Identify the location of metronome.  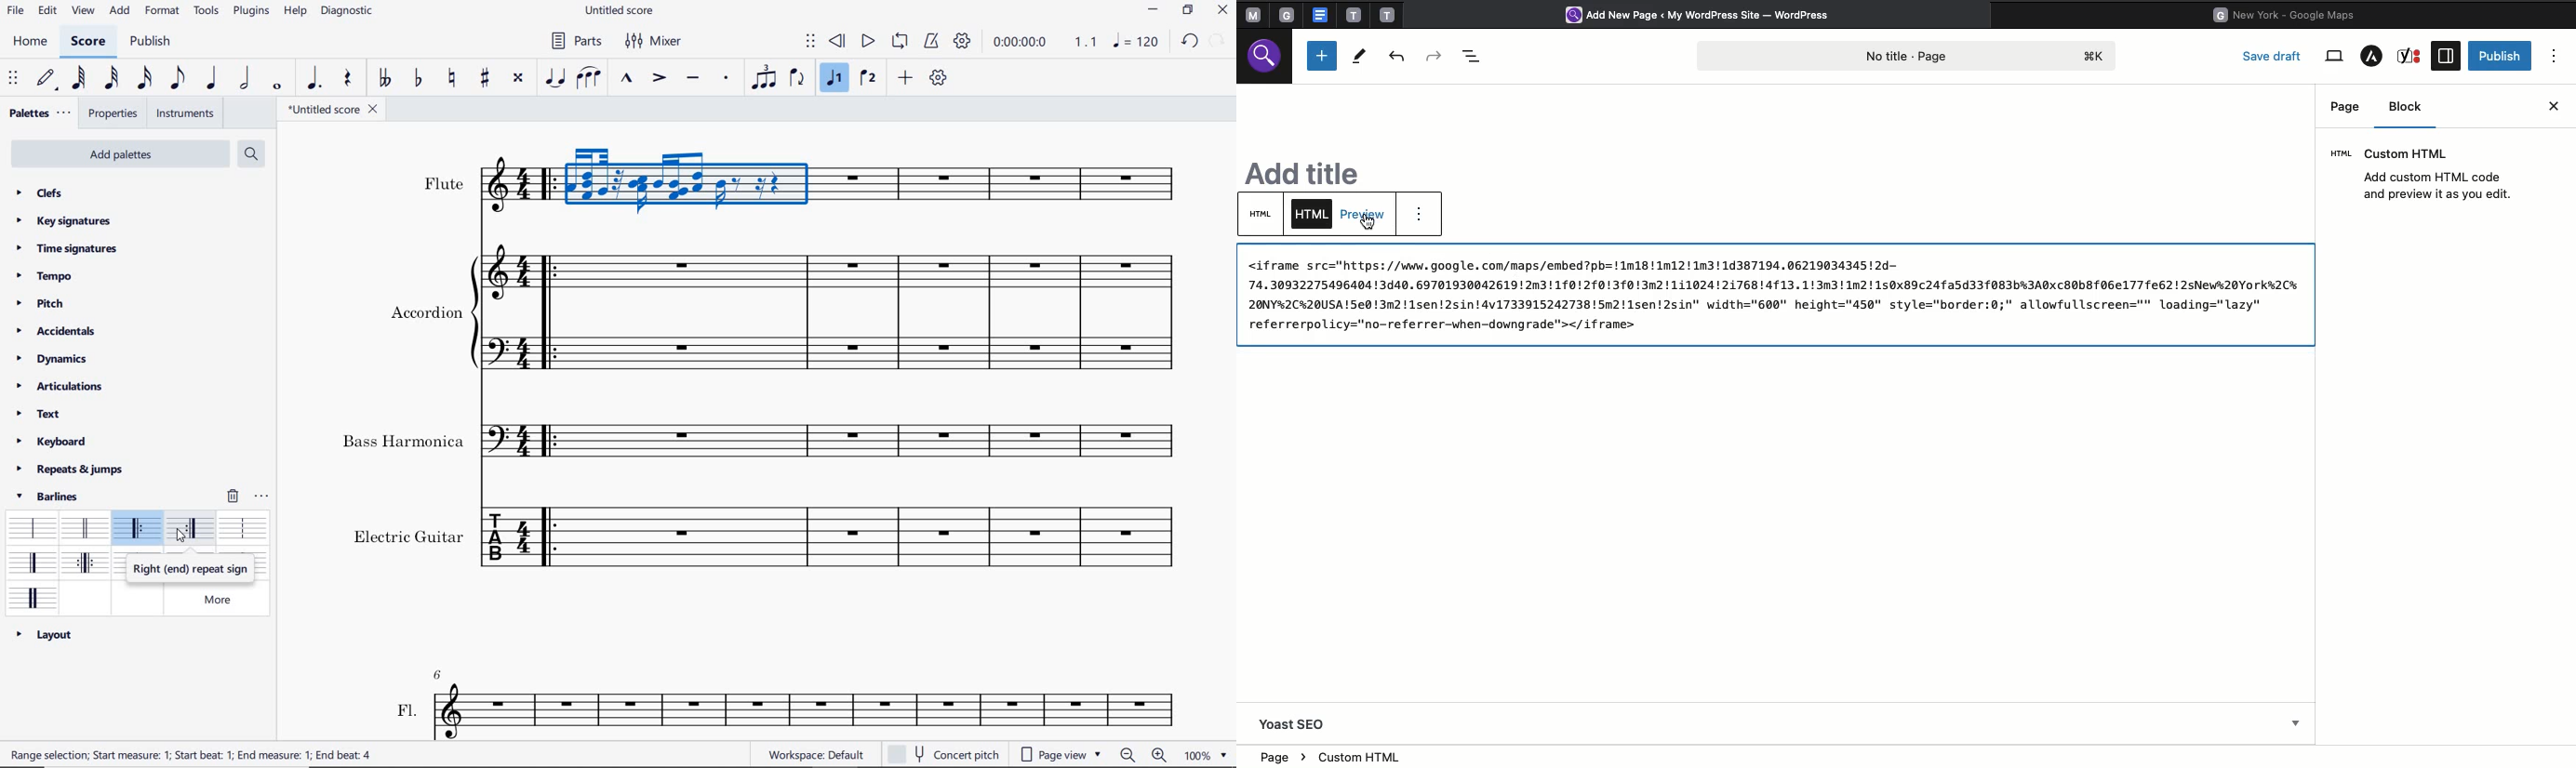
(934, 42).